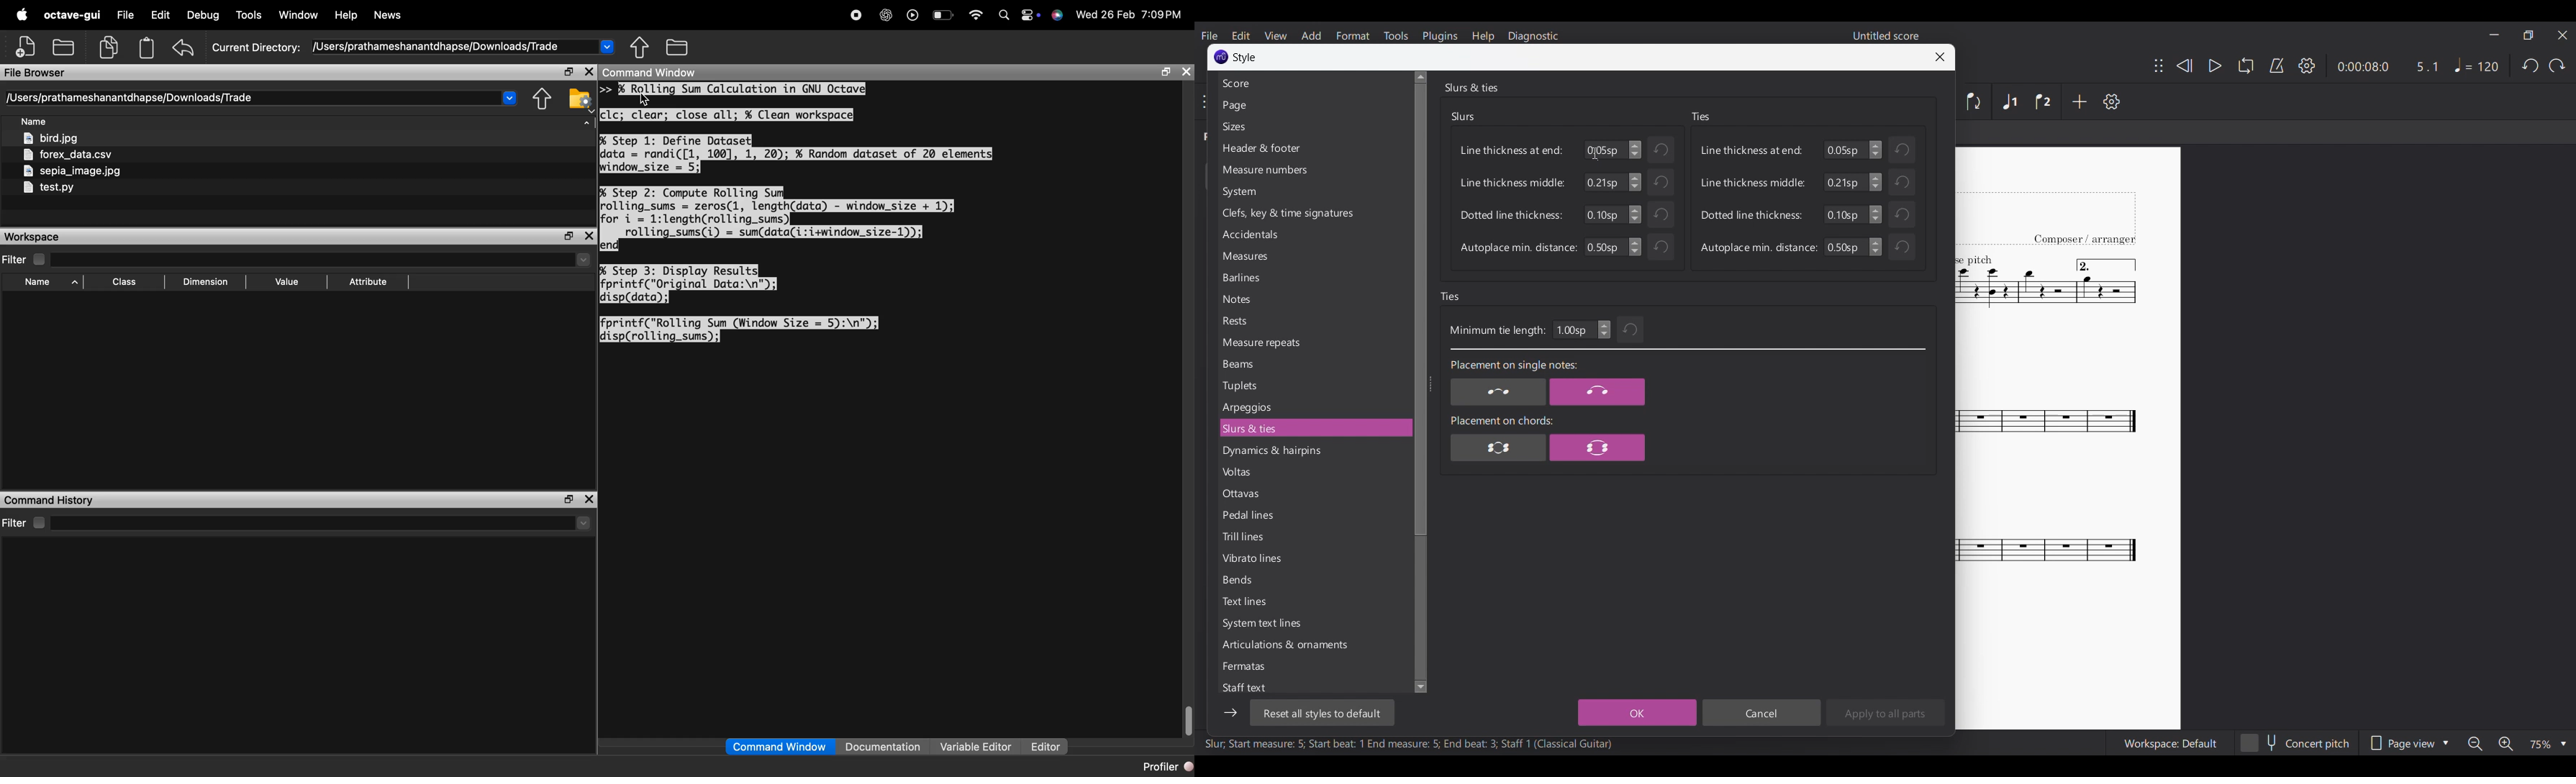  Describe the element at coordinates (1464, 117) in the screenshot. I see `Slurs` at that location.